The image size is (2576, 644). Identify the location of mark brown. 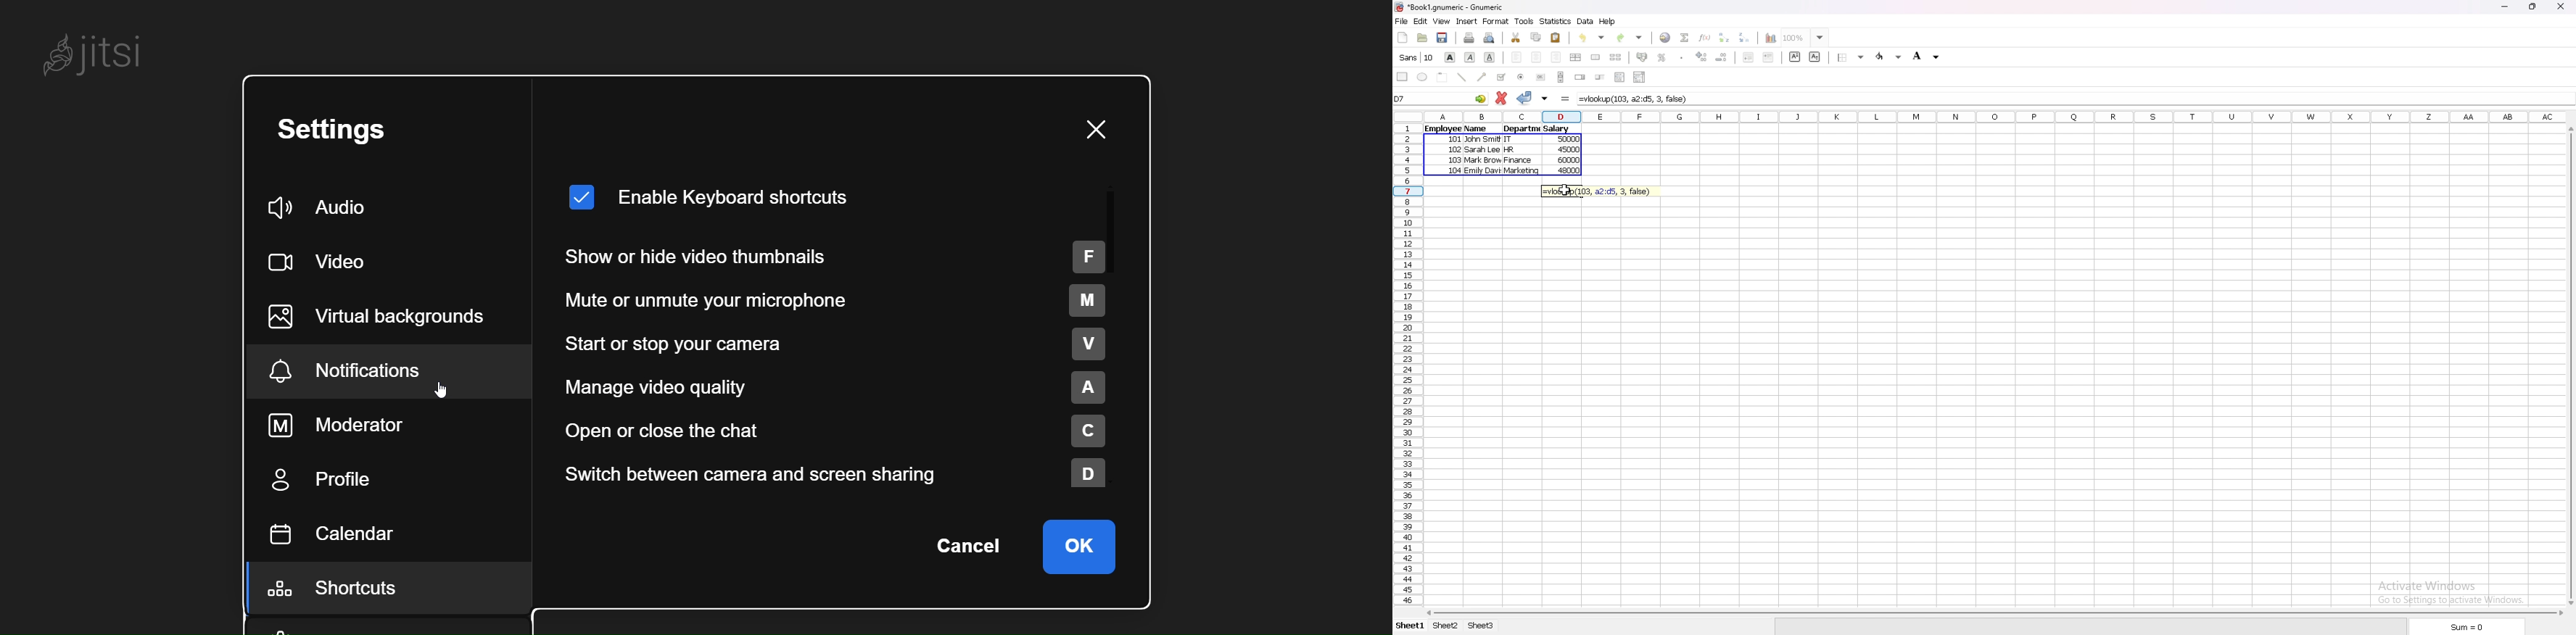
(1484, 161).